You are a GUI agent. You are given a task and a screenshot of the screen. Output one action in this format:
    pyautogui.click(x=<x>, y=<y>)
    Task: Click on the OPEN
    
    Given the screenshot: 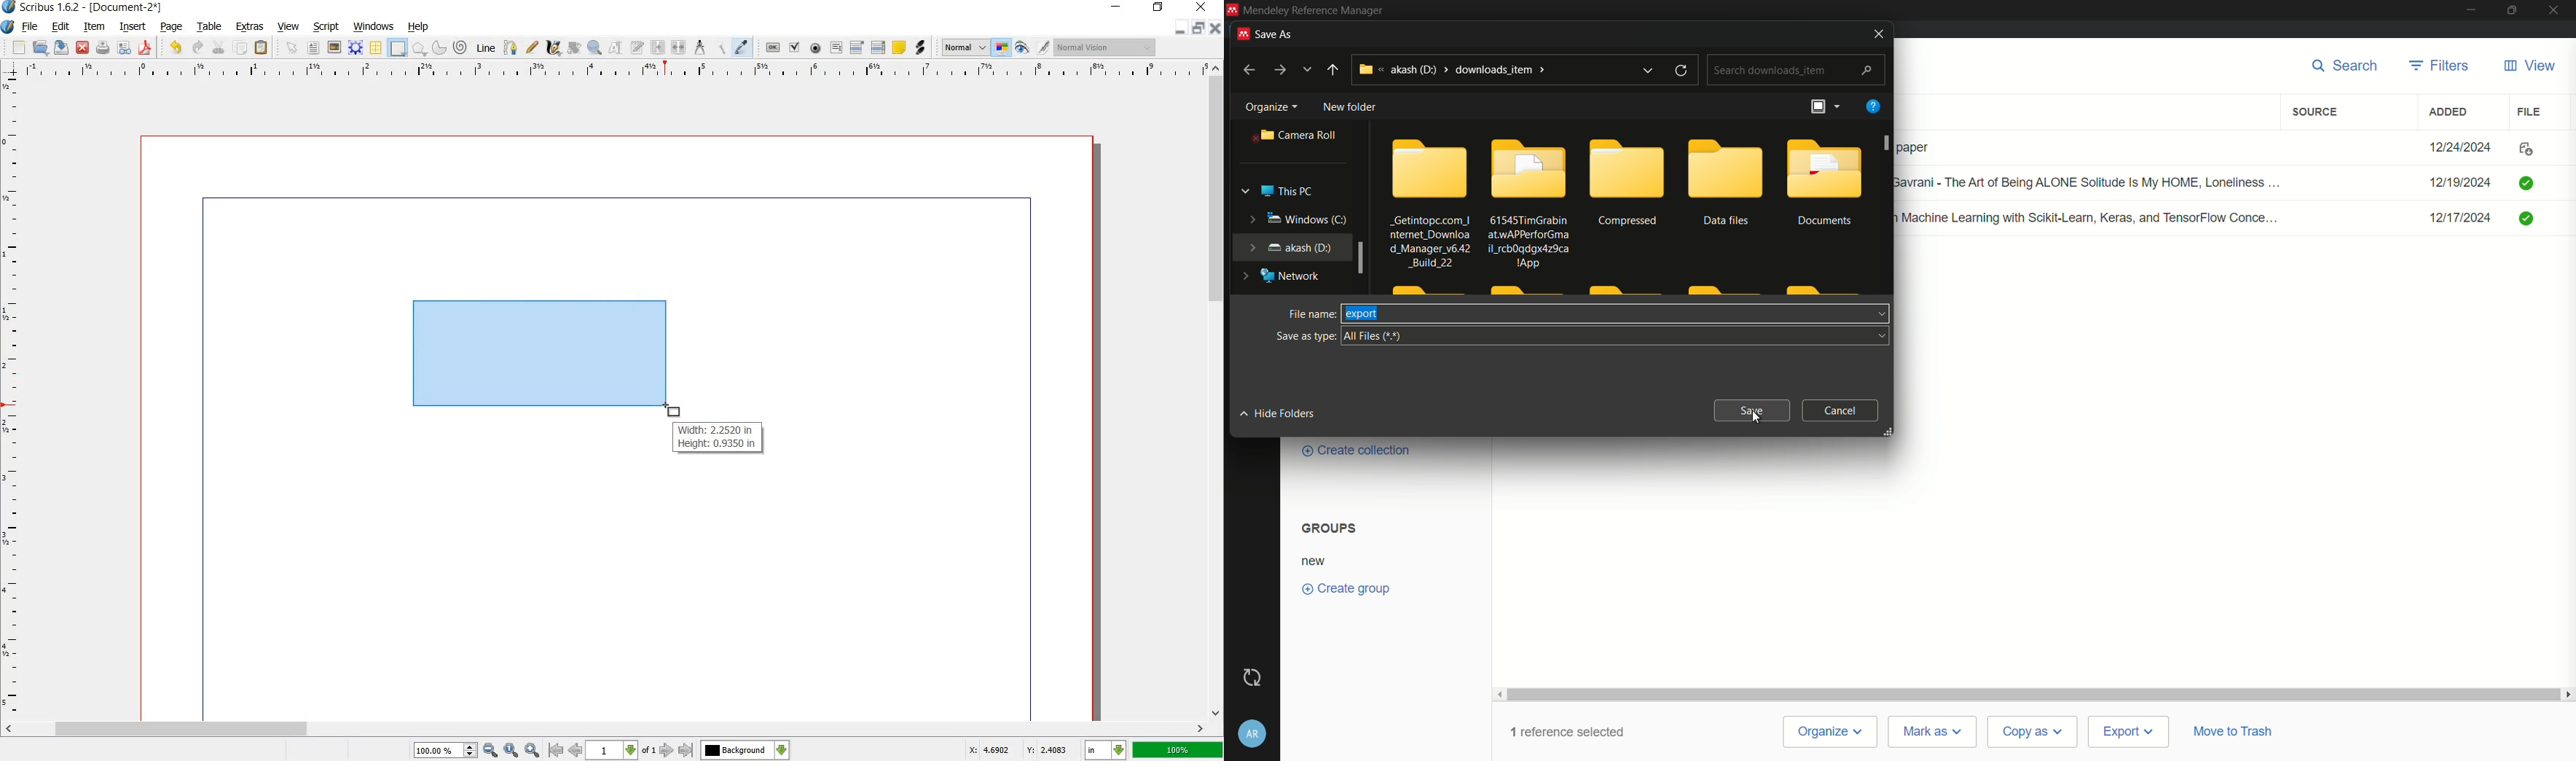 What is the action you would take?
    pyautogui.click(x=41, y=48)
    